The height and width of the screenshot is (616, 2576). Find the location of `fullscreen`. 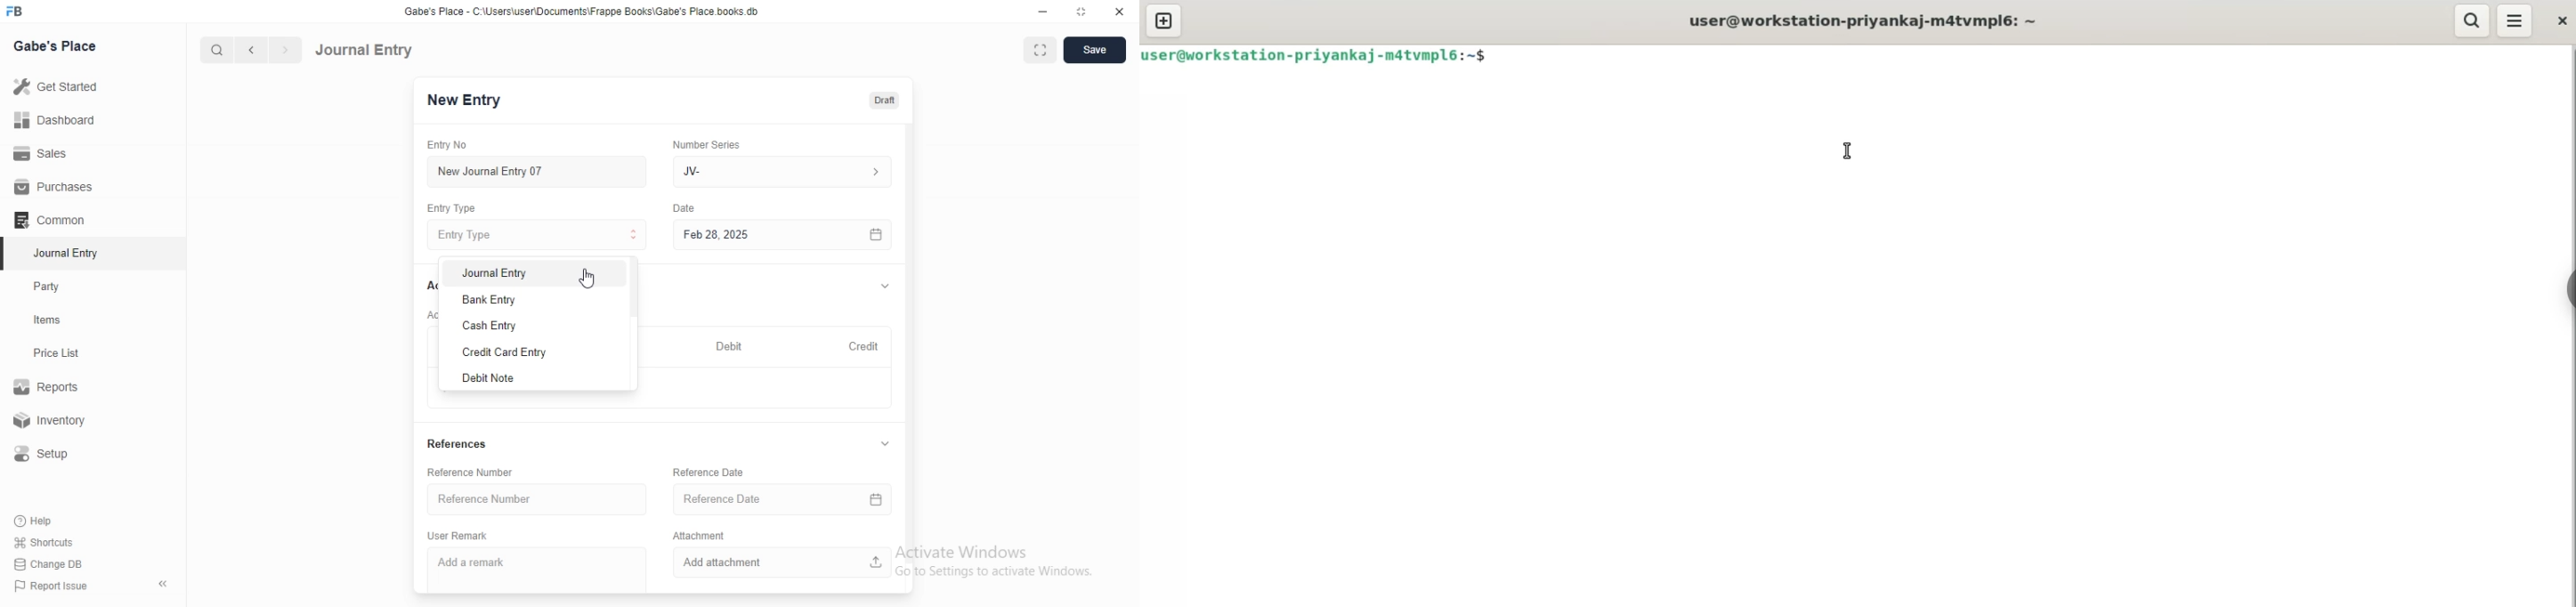

fullscreen is located at coordinates (1041, 52).